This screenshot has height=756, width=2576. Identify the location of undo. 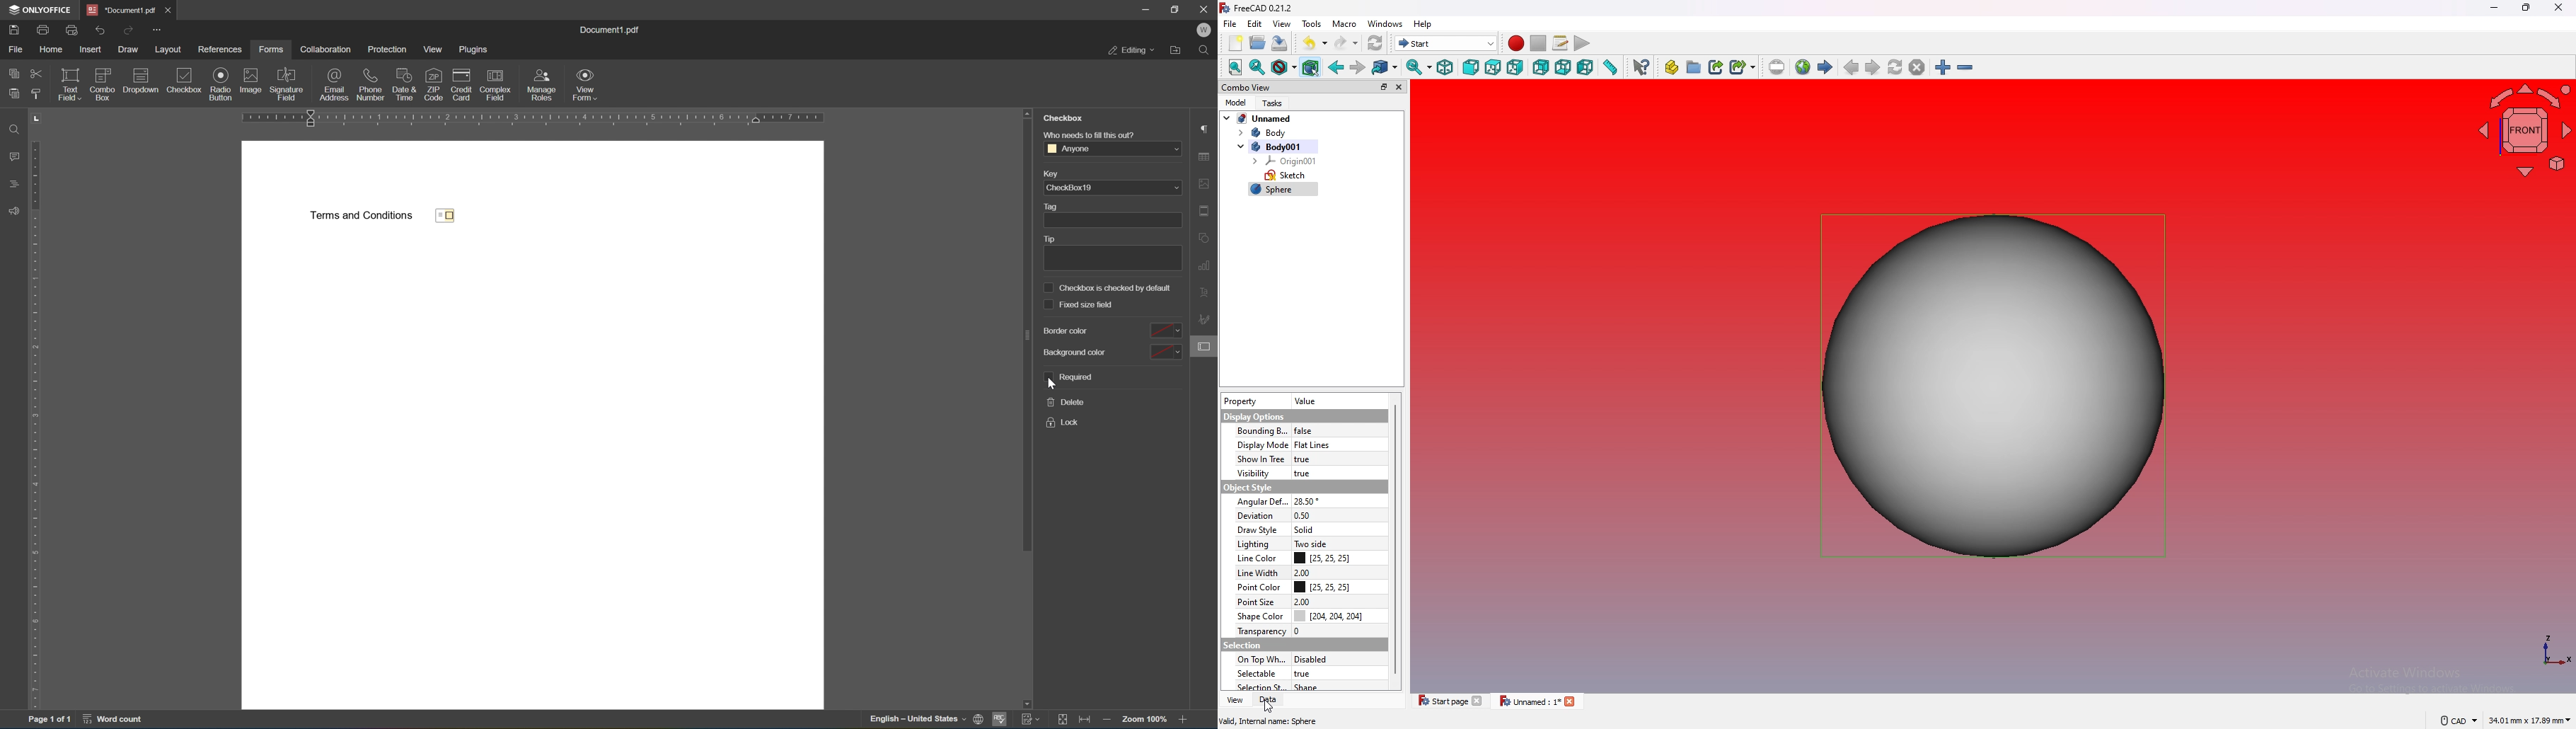
(1315, 43).